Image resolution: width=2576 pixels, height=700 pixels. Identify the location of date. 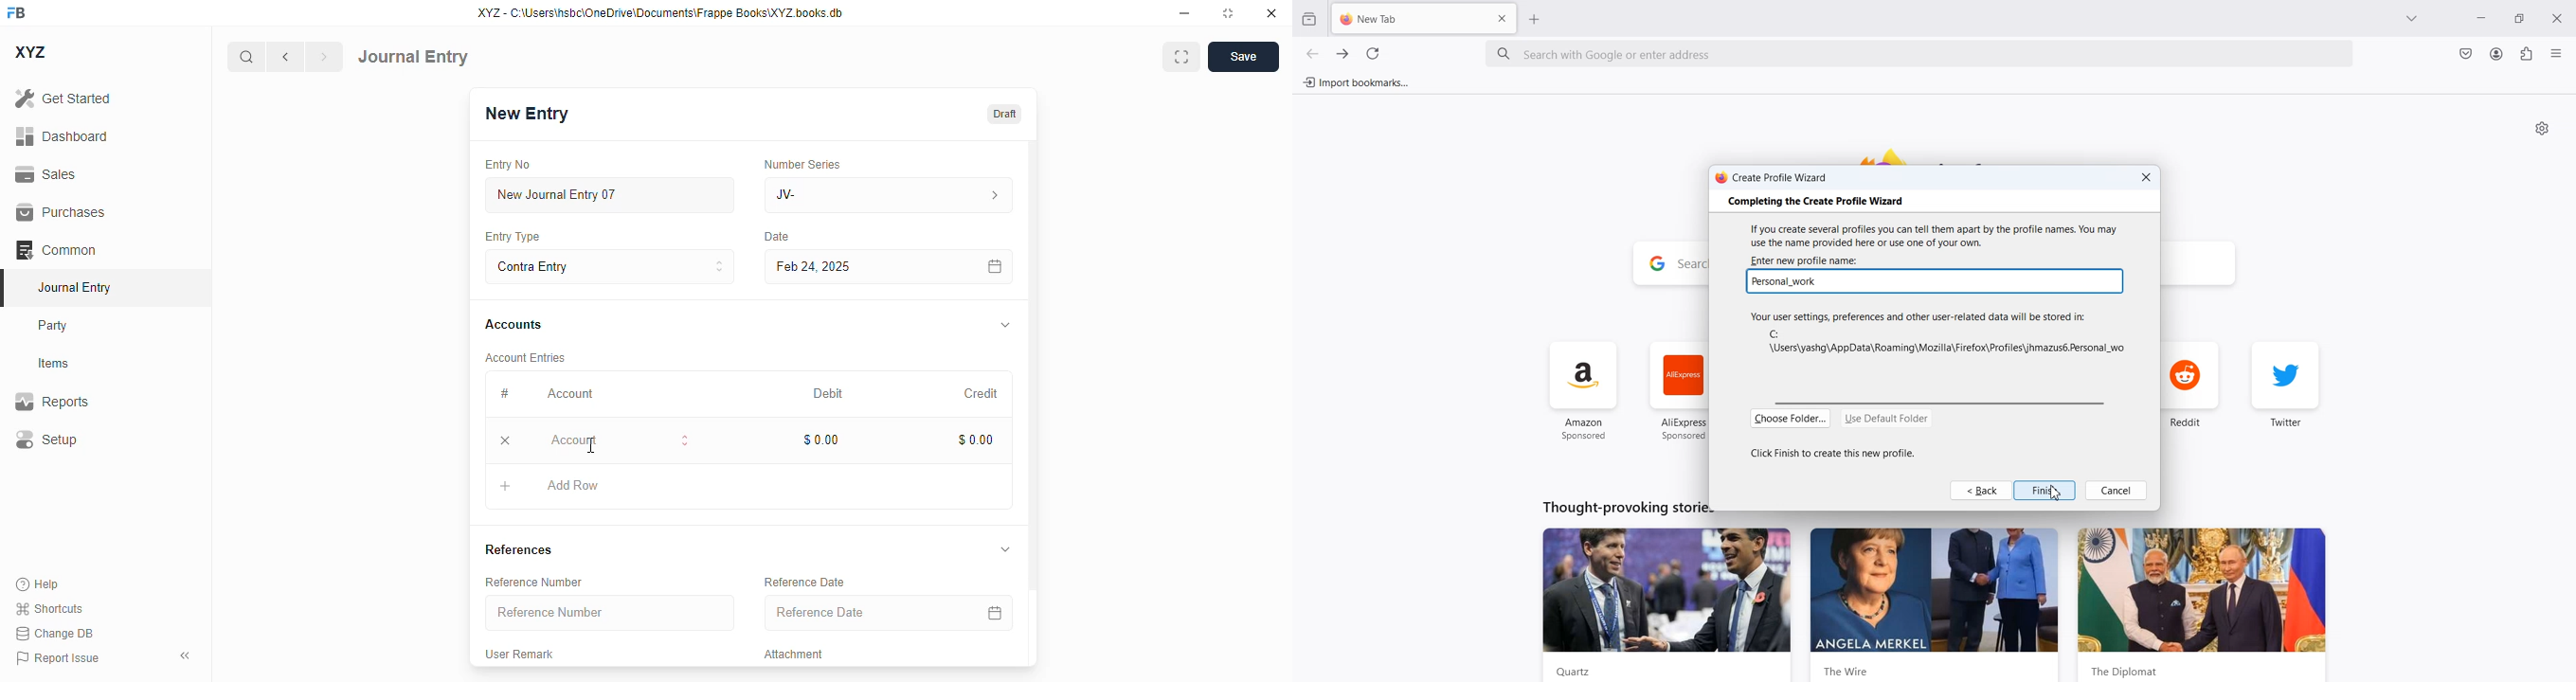
(777, 237).